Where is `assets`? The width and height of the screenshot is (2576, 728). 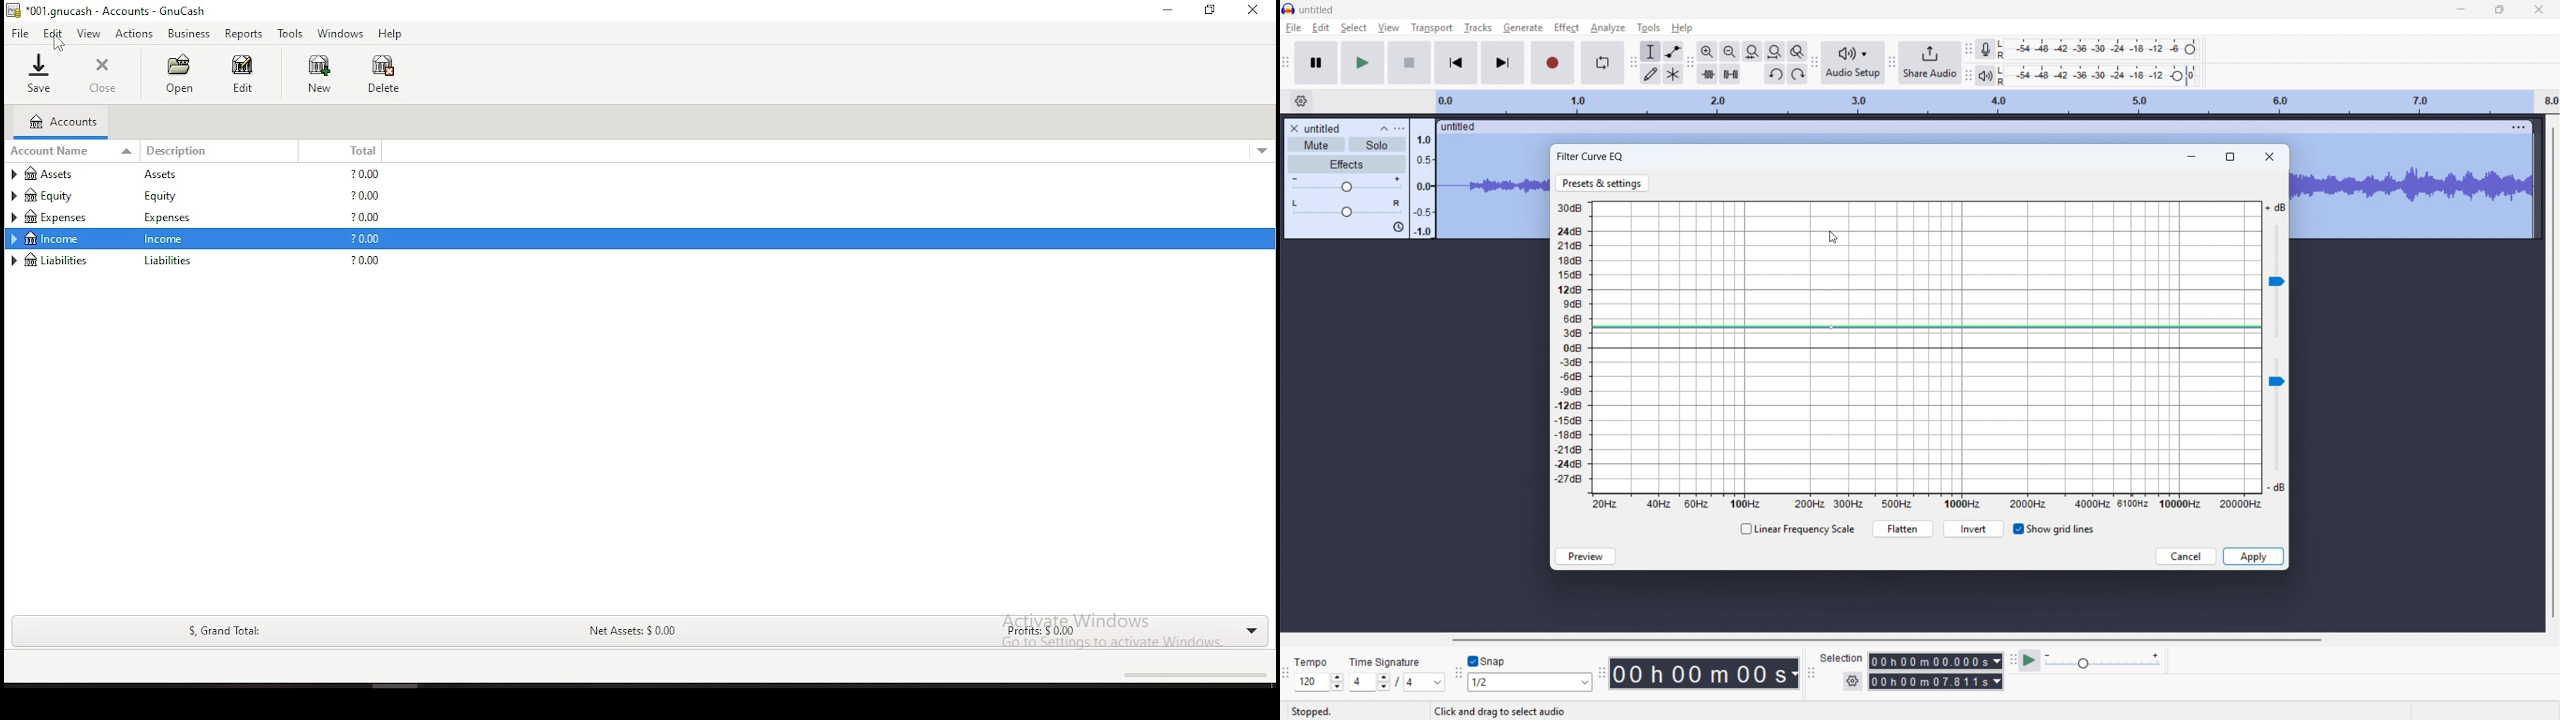 assets is located at coordinates (66, 174).